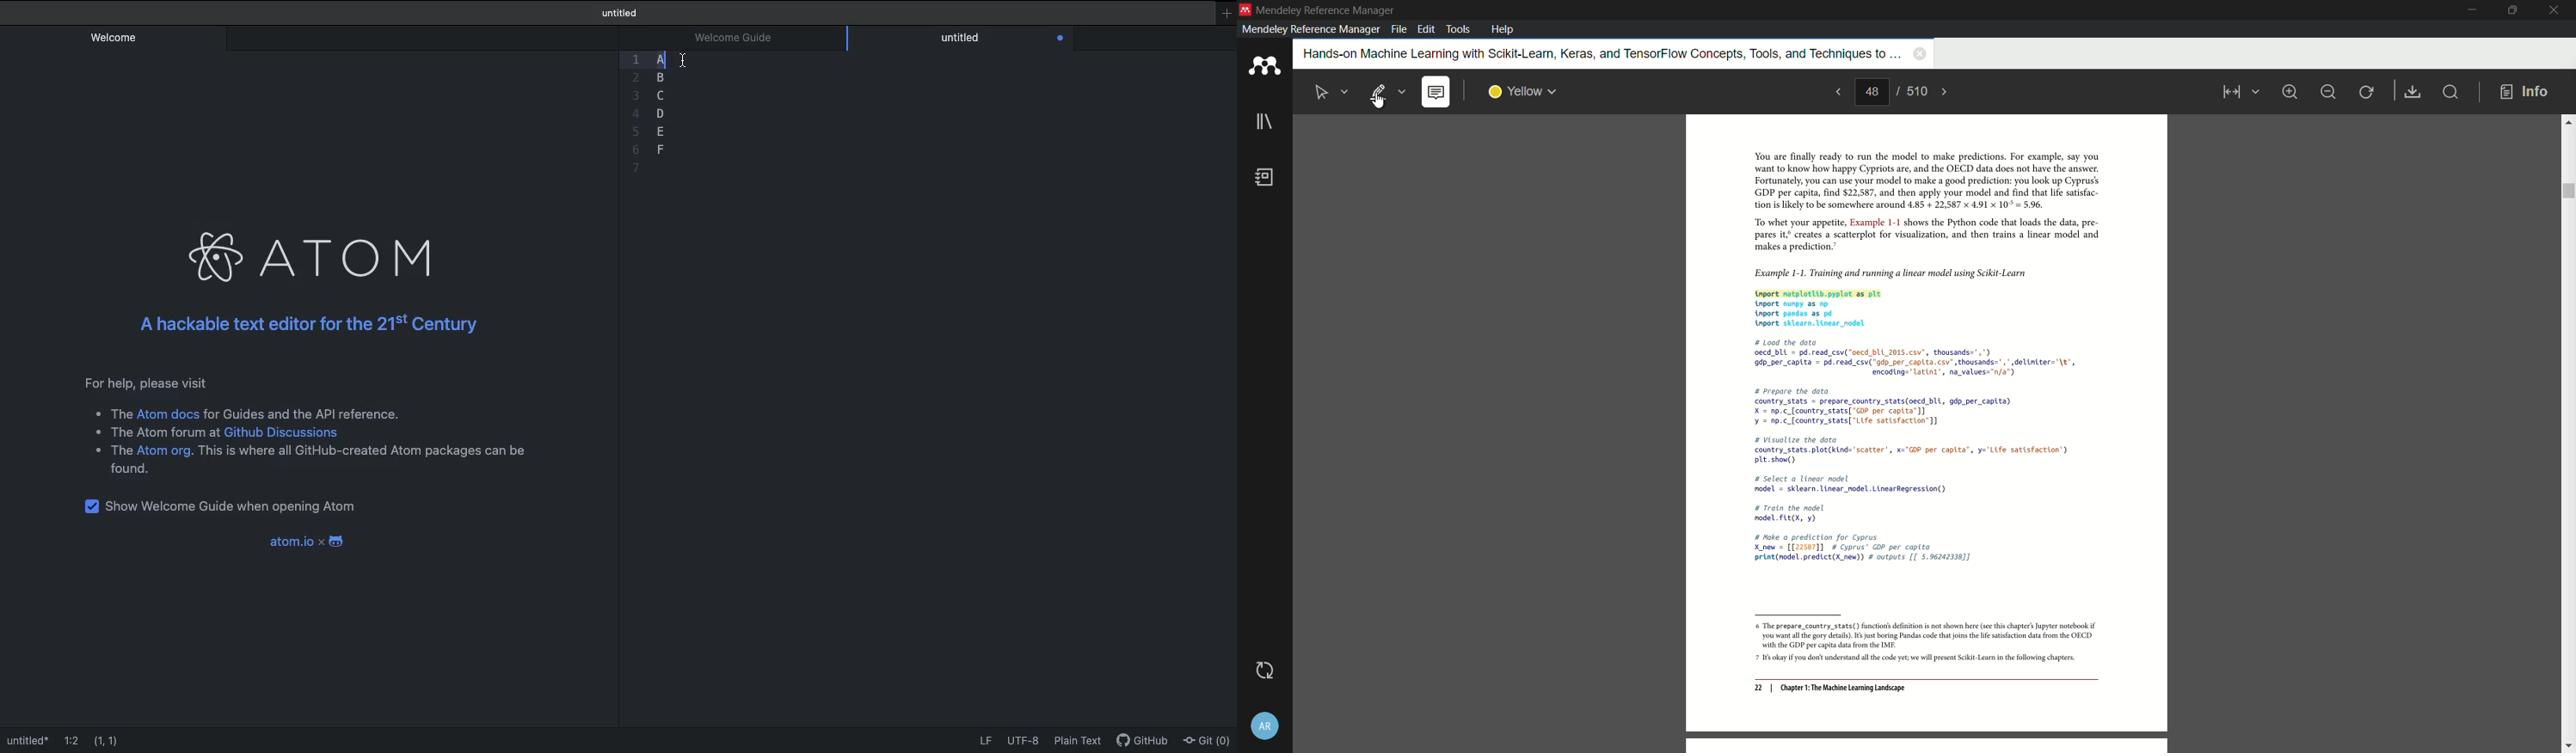 Image resolution: width=2576 pixels, height=756 pixels. What do you see at coordinates (1837, 91) in the screenshot?
I see `previous page` at bounding box center [1837, 91].